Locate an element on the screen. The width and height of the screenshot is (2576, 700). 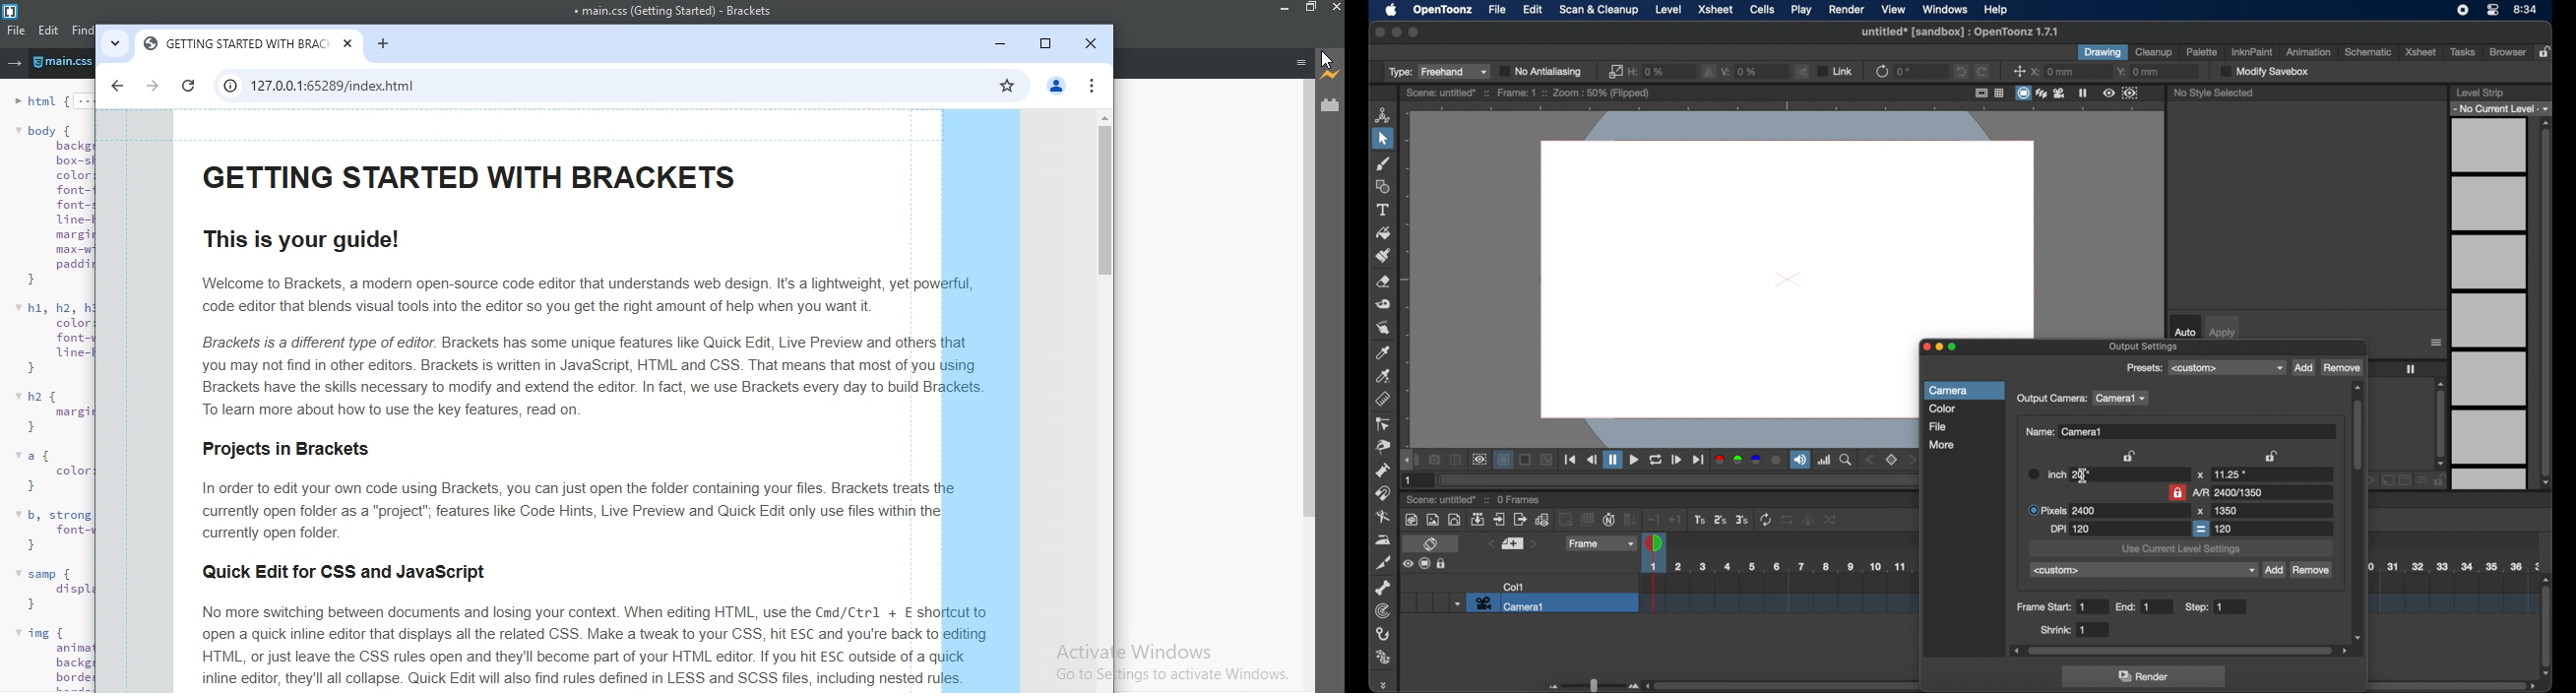
 is located at coordinates (1635, 461).